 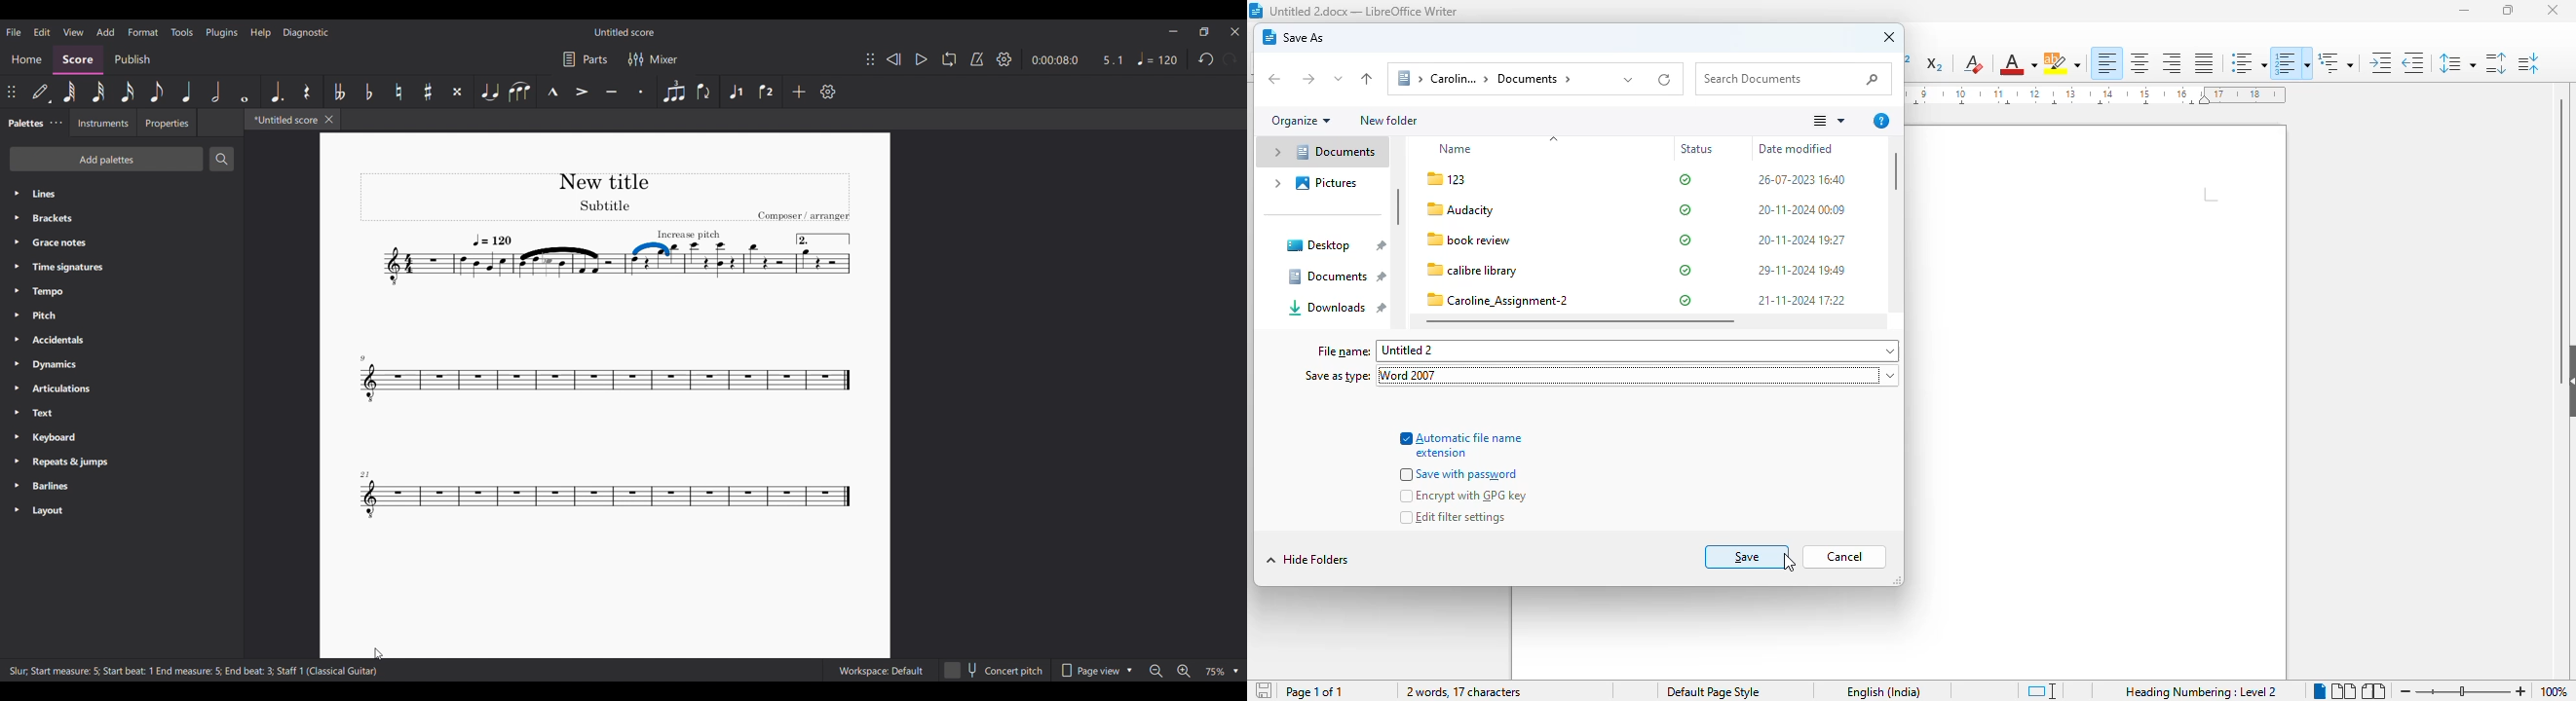 What do you see at coordinates (2063, 63) in the screenshot?
I see `character highlighting color` at bounding box center [2063, 63].